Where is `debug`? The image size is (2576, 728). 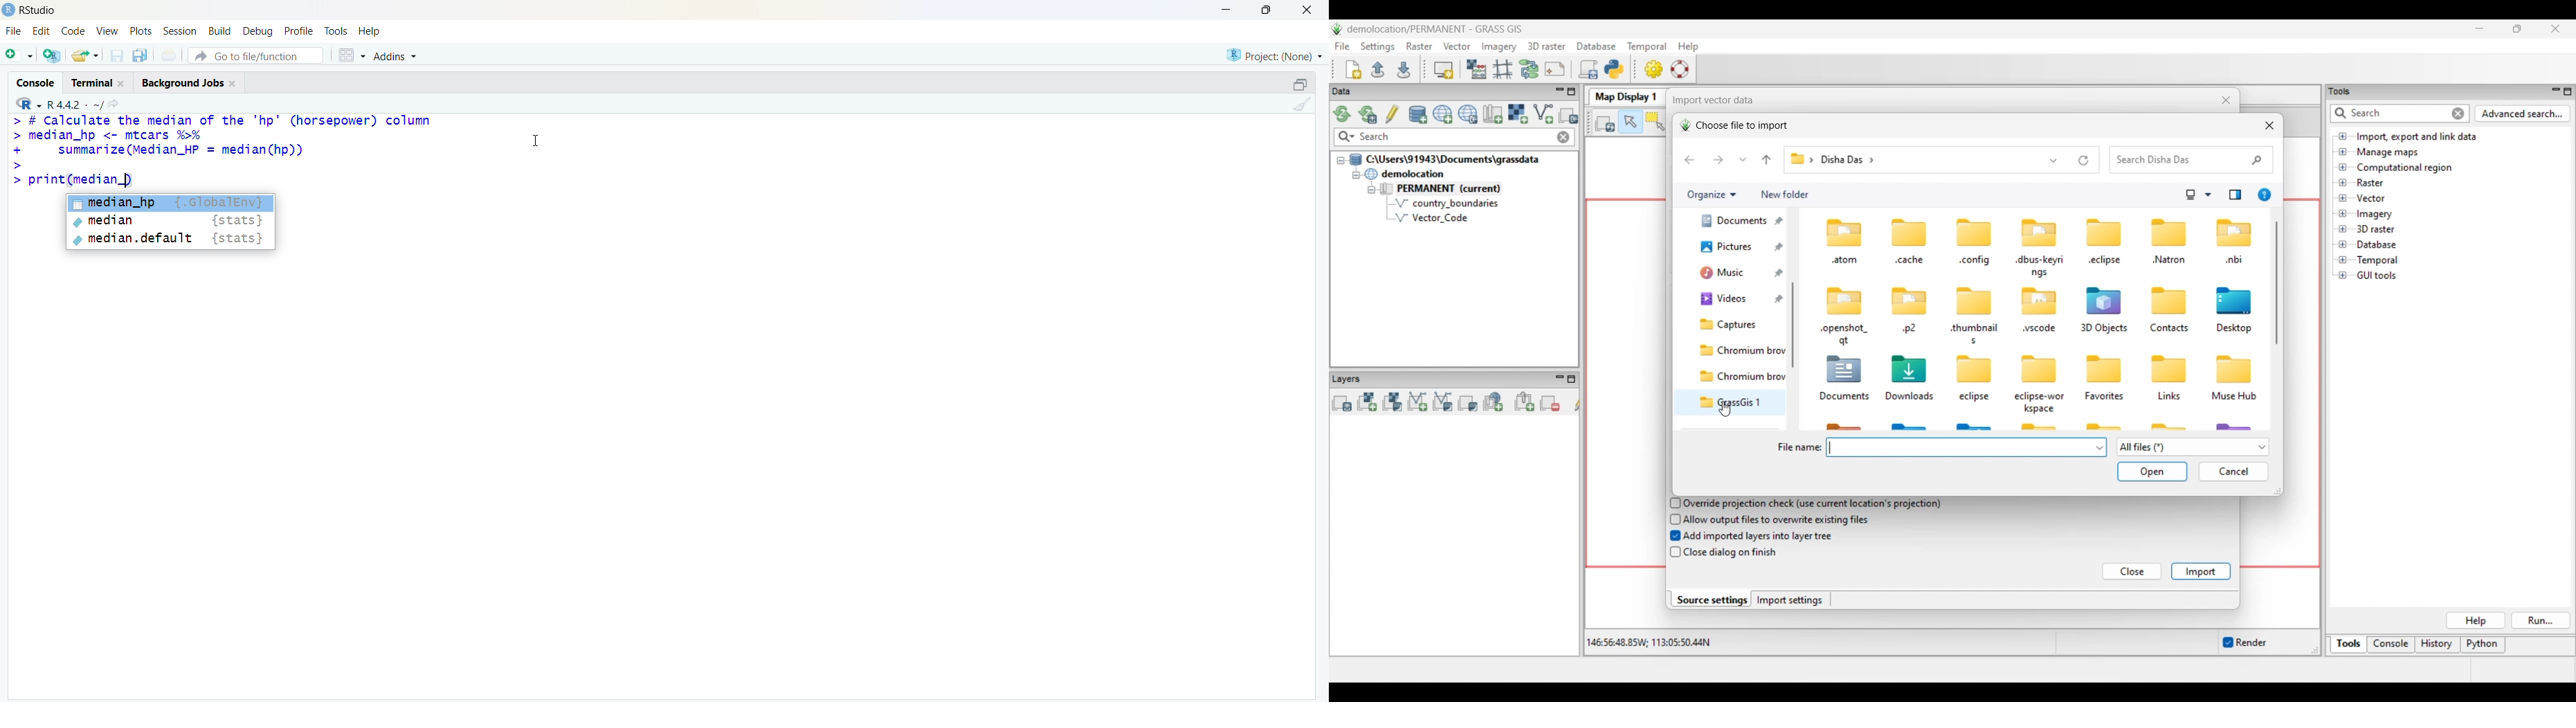
debug is located at coordinates (257, 33).